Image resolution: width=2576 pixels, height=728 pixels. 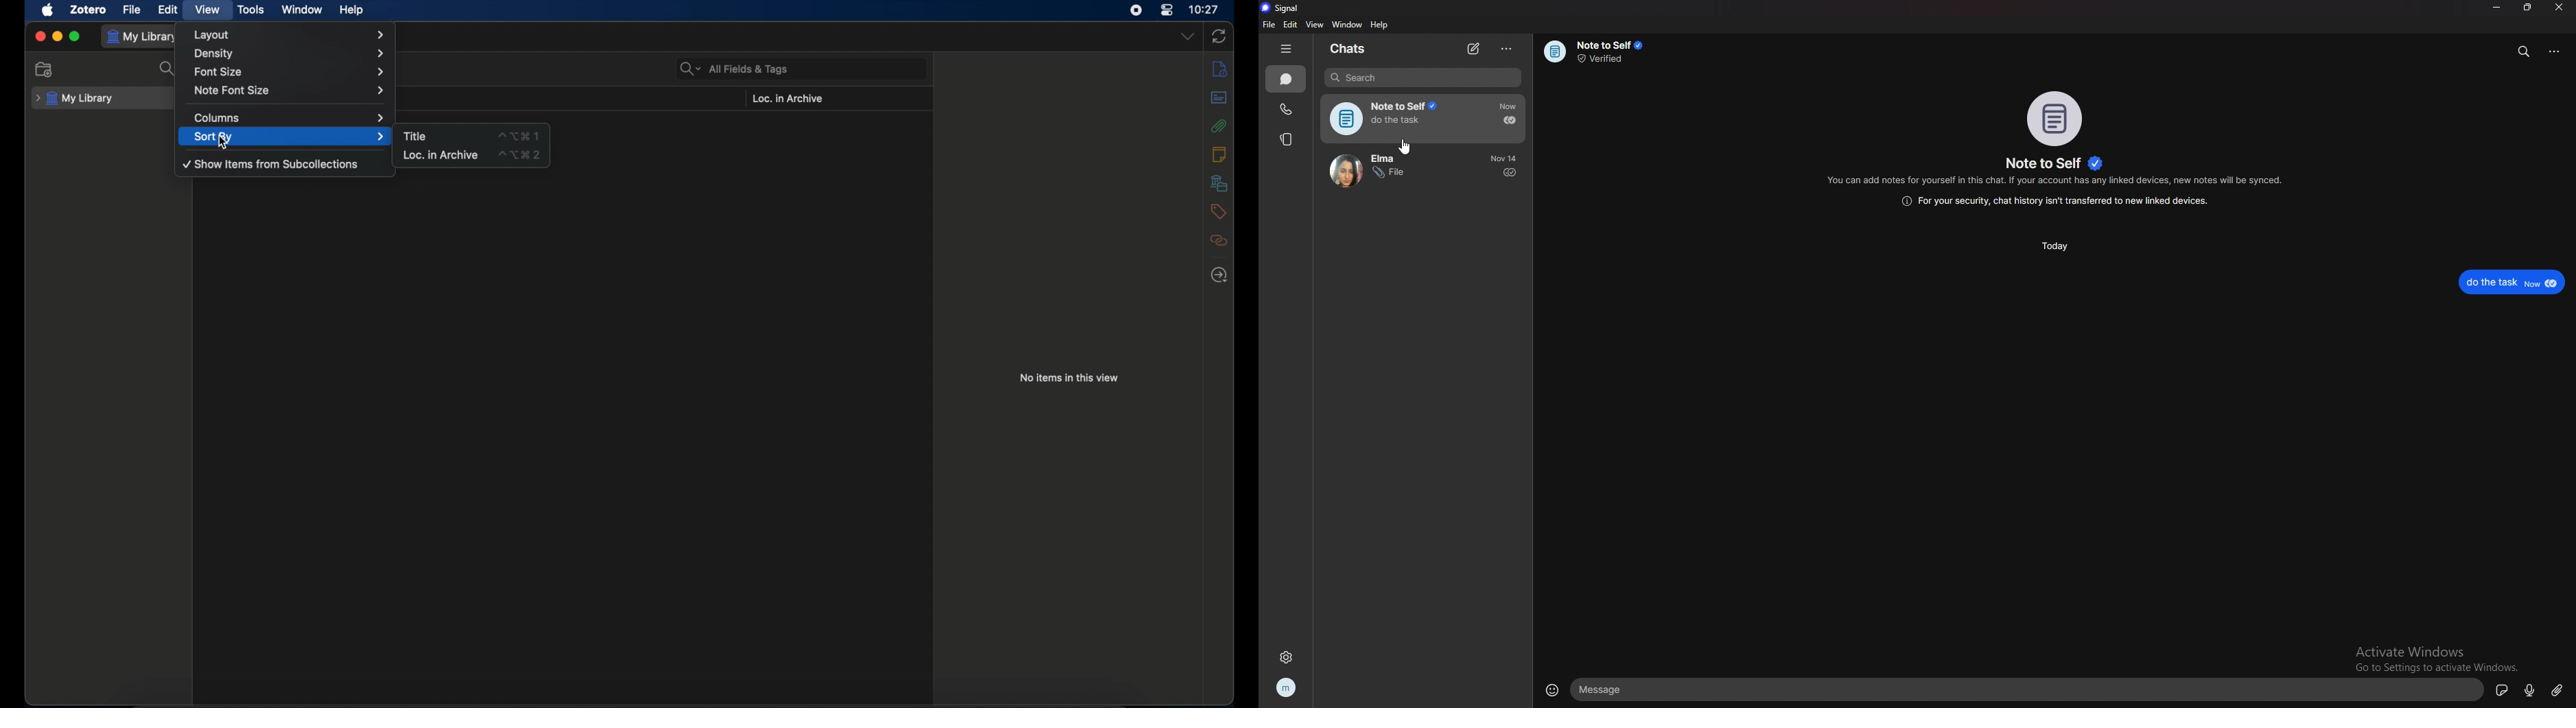 I want to click on libraries, so click(x=1220, y=183).